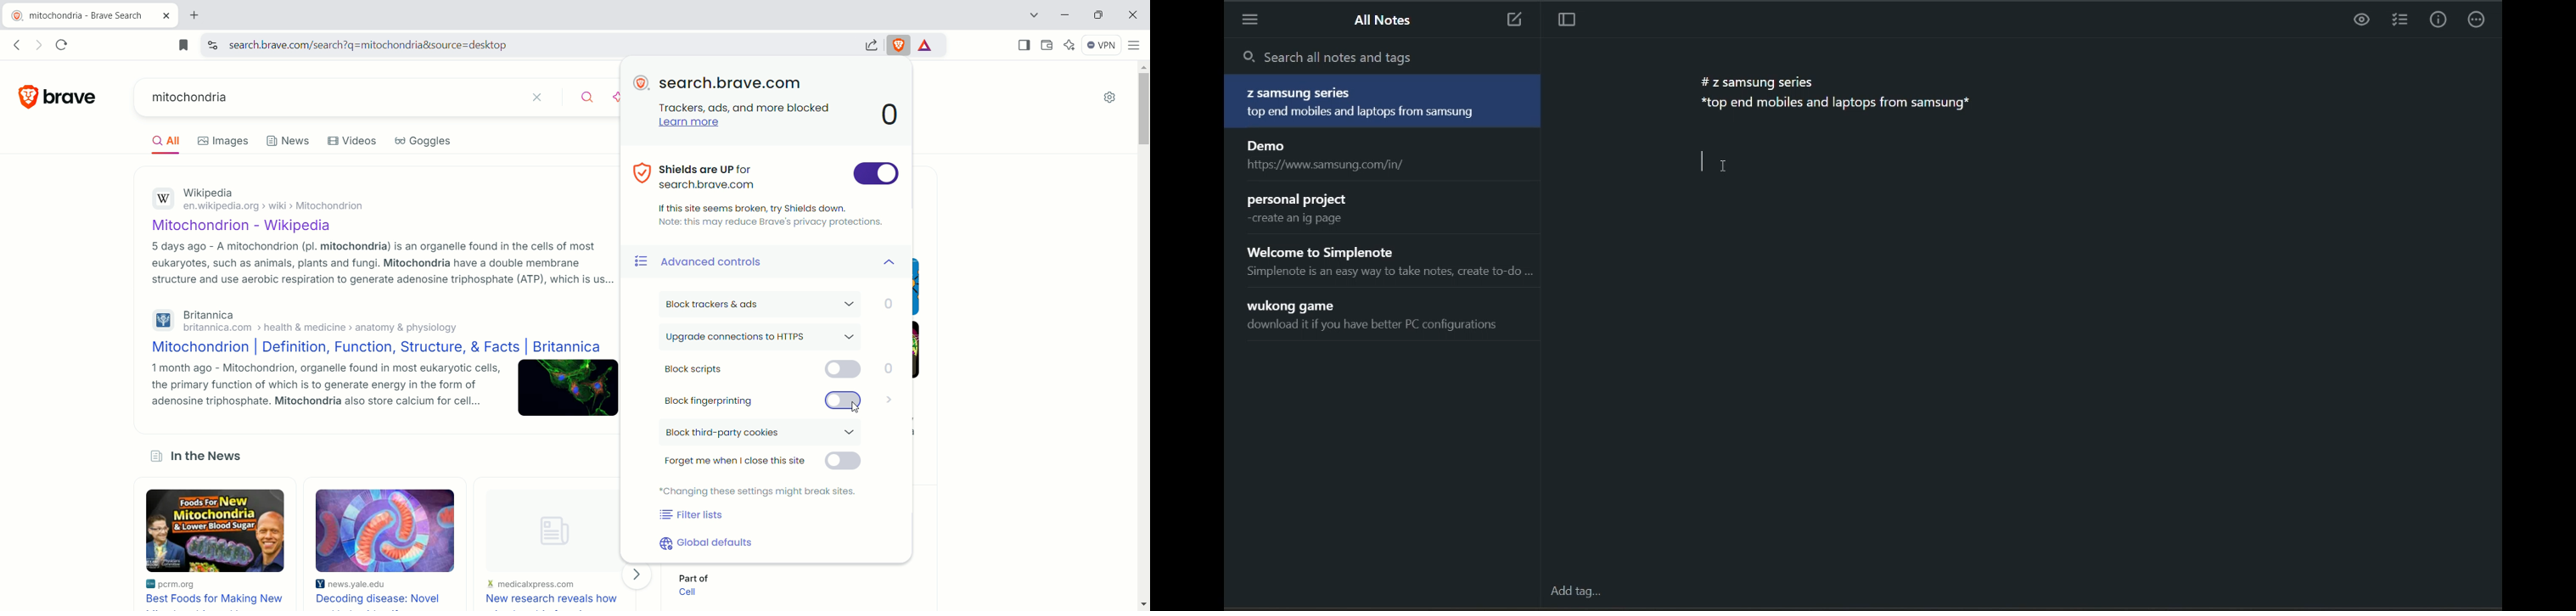 The image size is (2576, 616). I want to click on insert checklist, so click(2398, 20).